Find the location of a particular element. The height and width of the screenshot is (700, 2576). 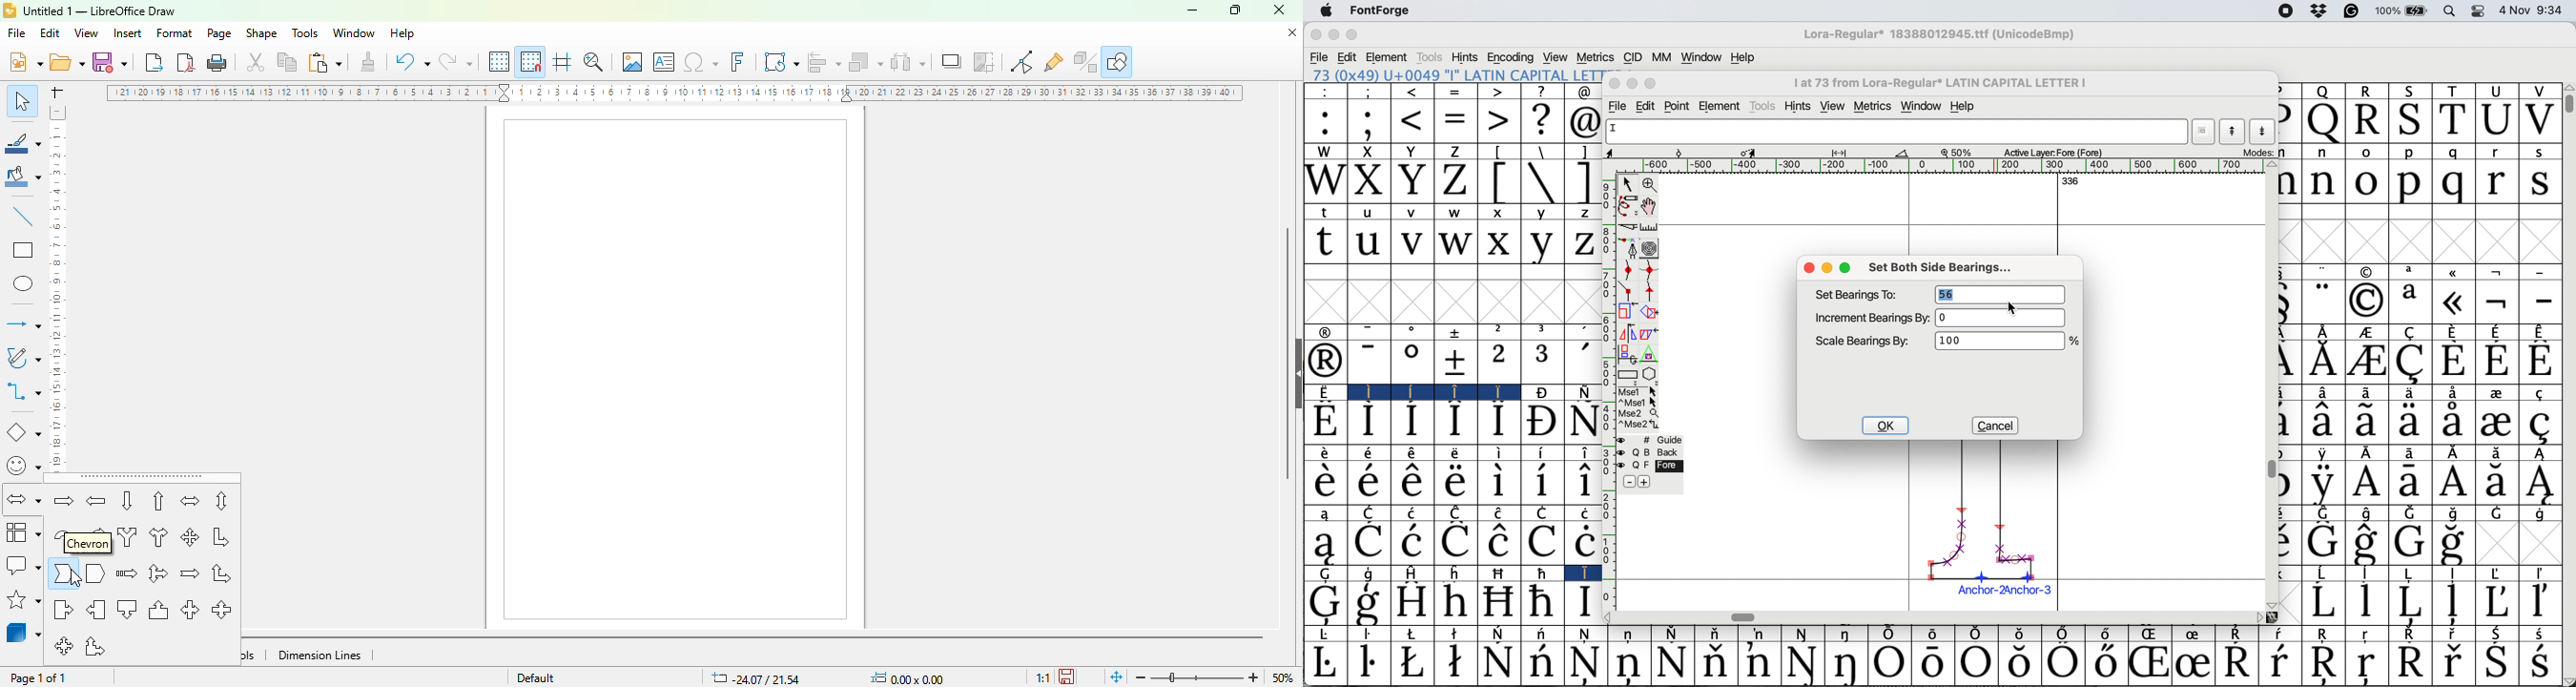

minimise is located at coordinates (1828, 267).